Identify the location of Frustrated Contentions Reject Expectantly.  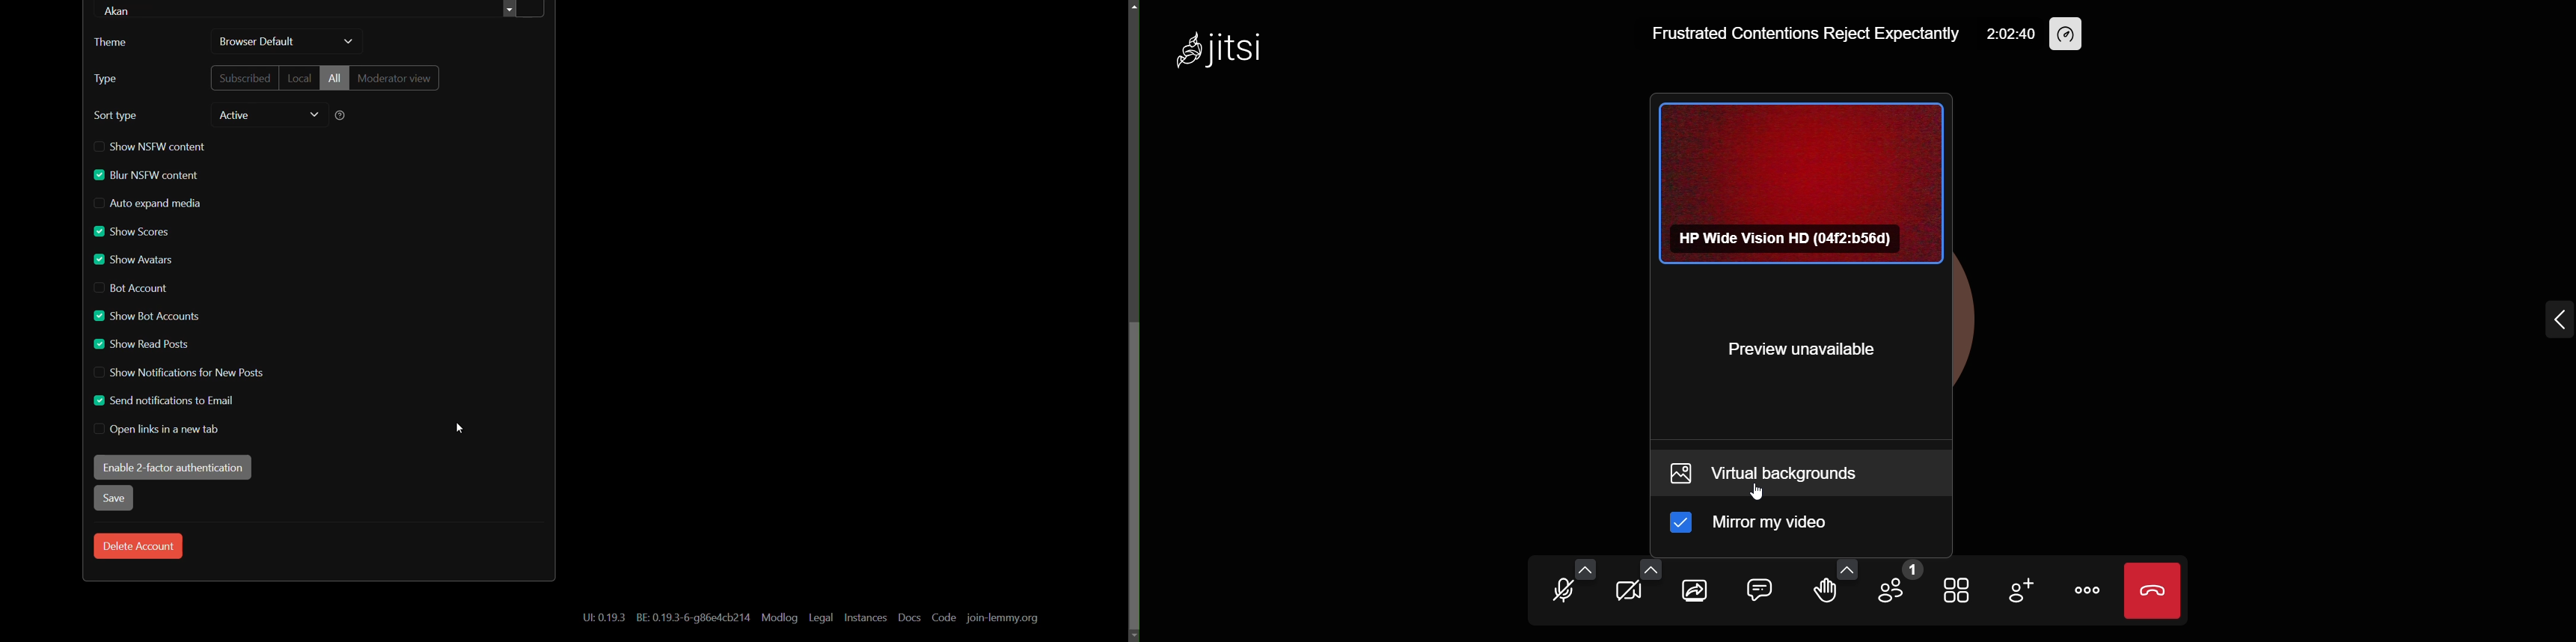
(1796, 34).